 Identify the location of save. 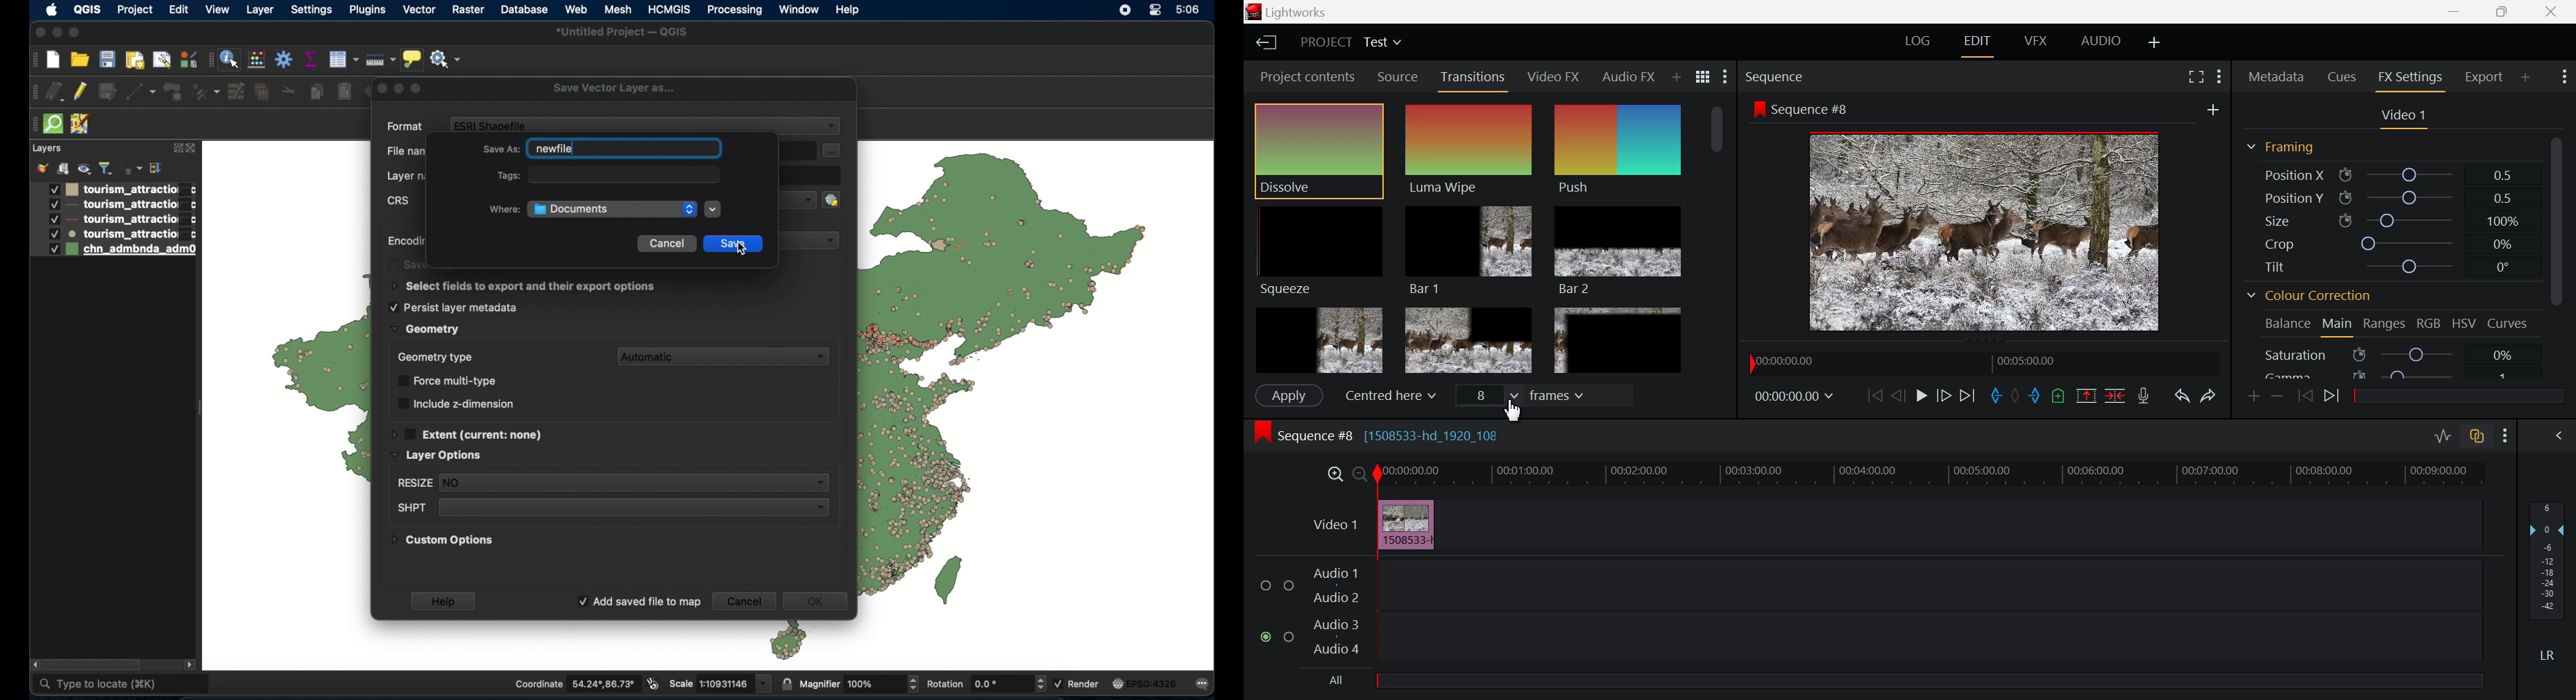
(735, 243).